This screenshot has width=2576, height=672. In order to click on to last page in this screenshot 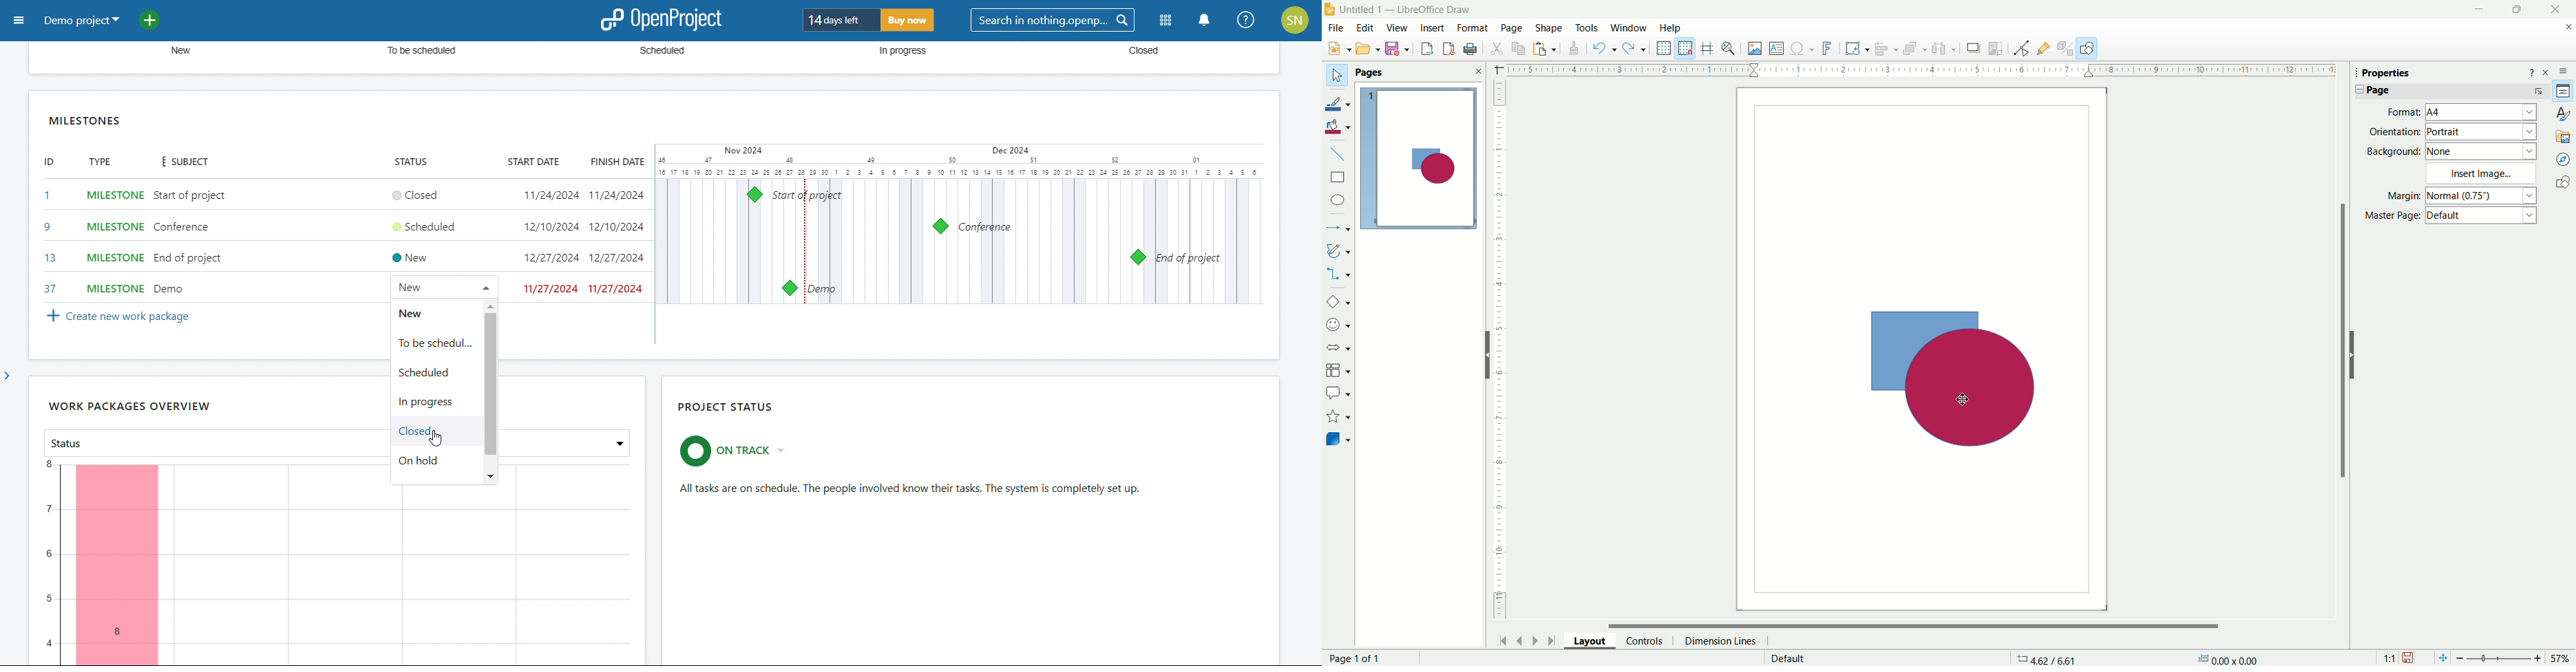, I will do `click(1551, 642)`.